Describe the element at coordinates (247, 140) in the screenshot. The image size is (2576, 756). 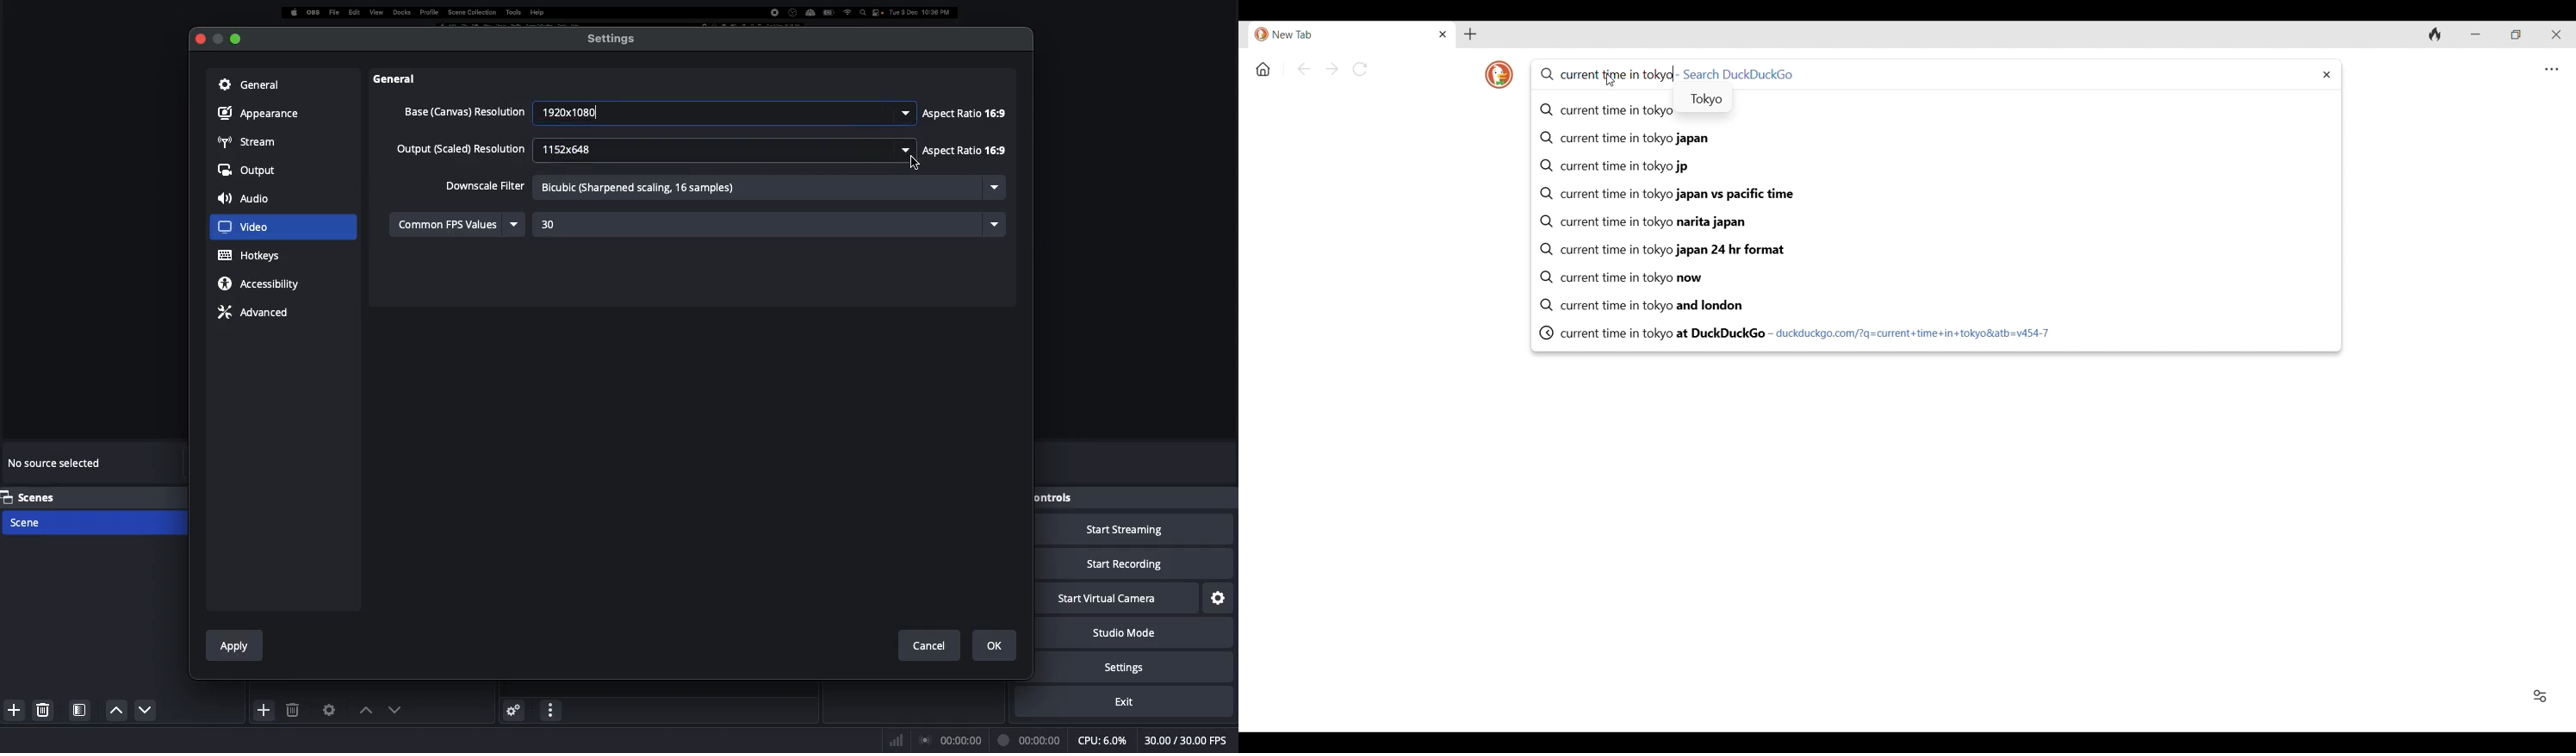
I see `Stream` at that location.